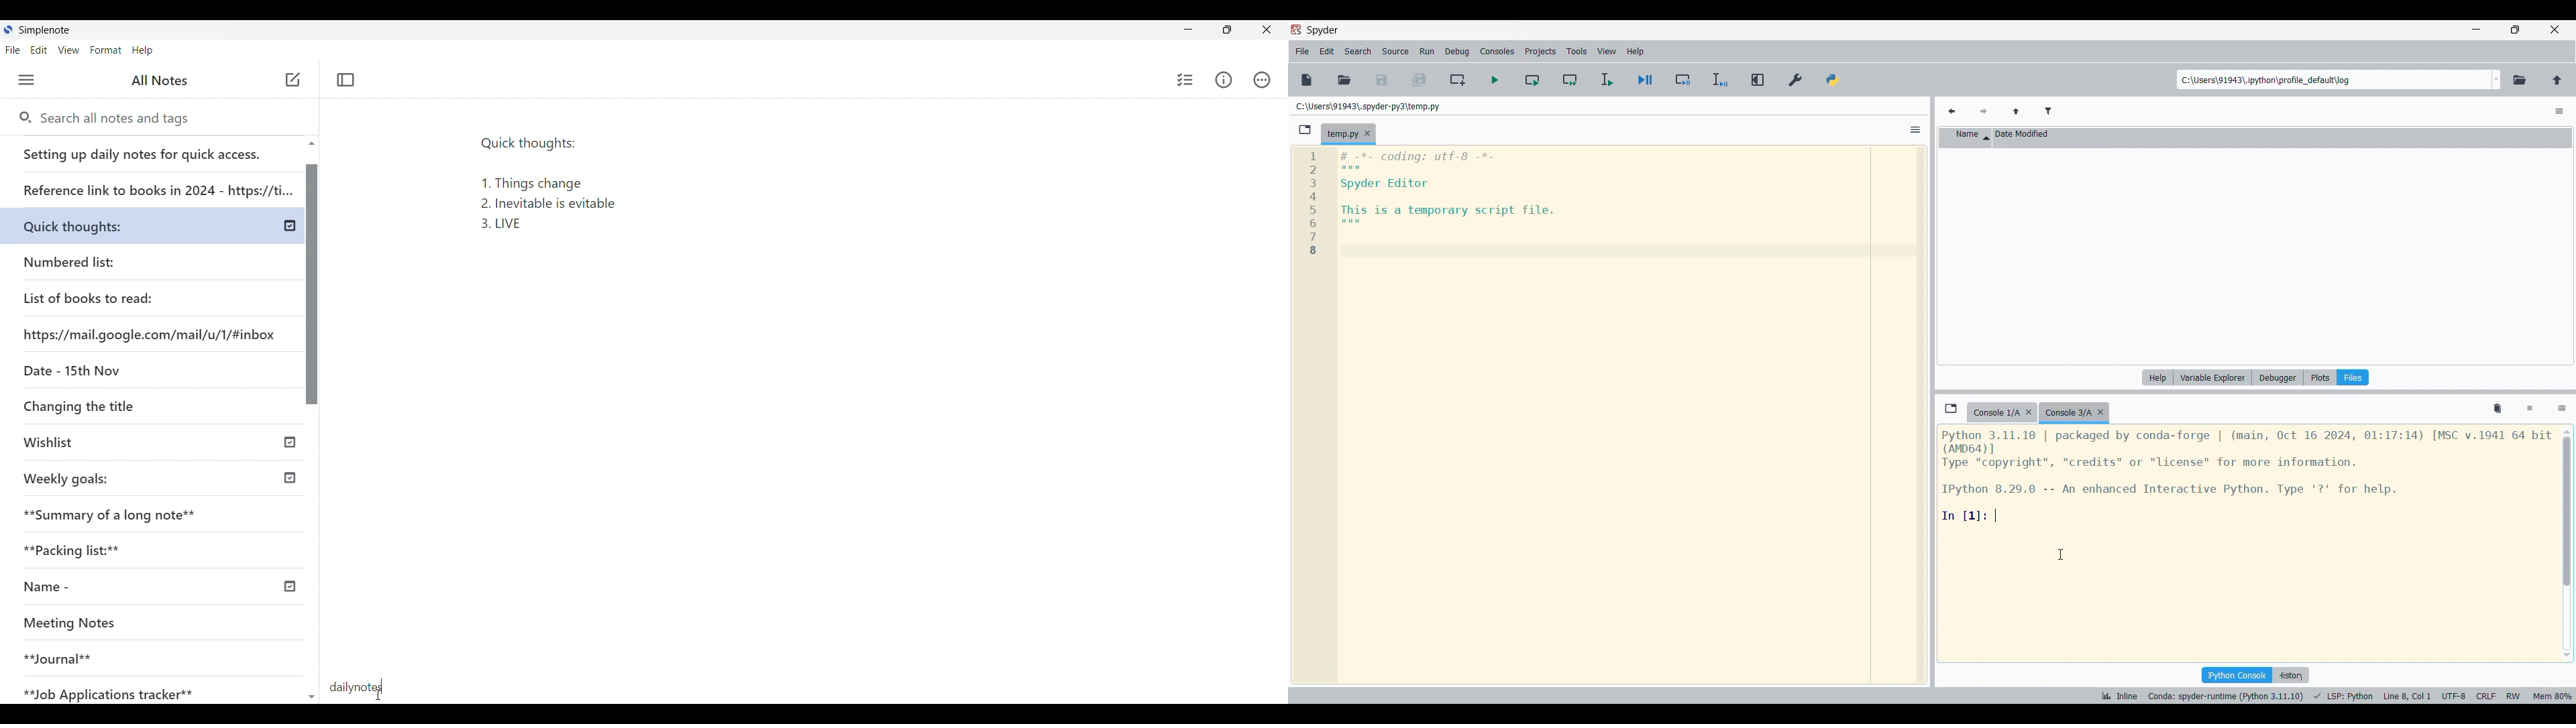 Image resolution: width=2576 pixels, height=728 pixels. What do you see at coordinates (2074, 413) in the screenshot?
I see `Console added from browsed directory and highlighted as current selection` at bounding box center [2074, 413].